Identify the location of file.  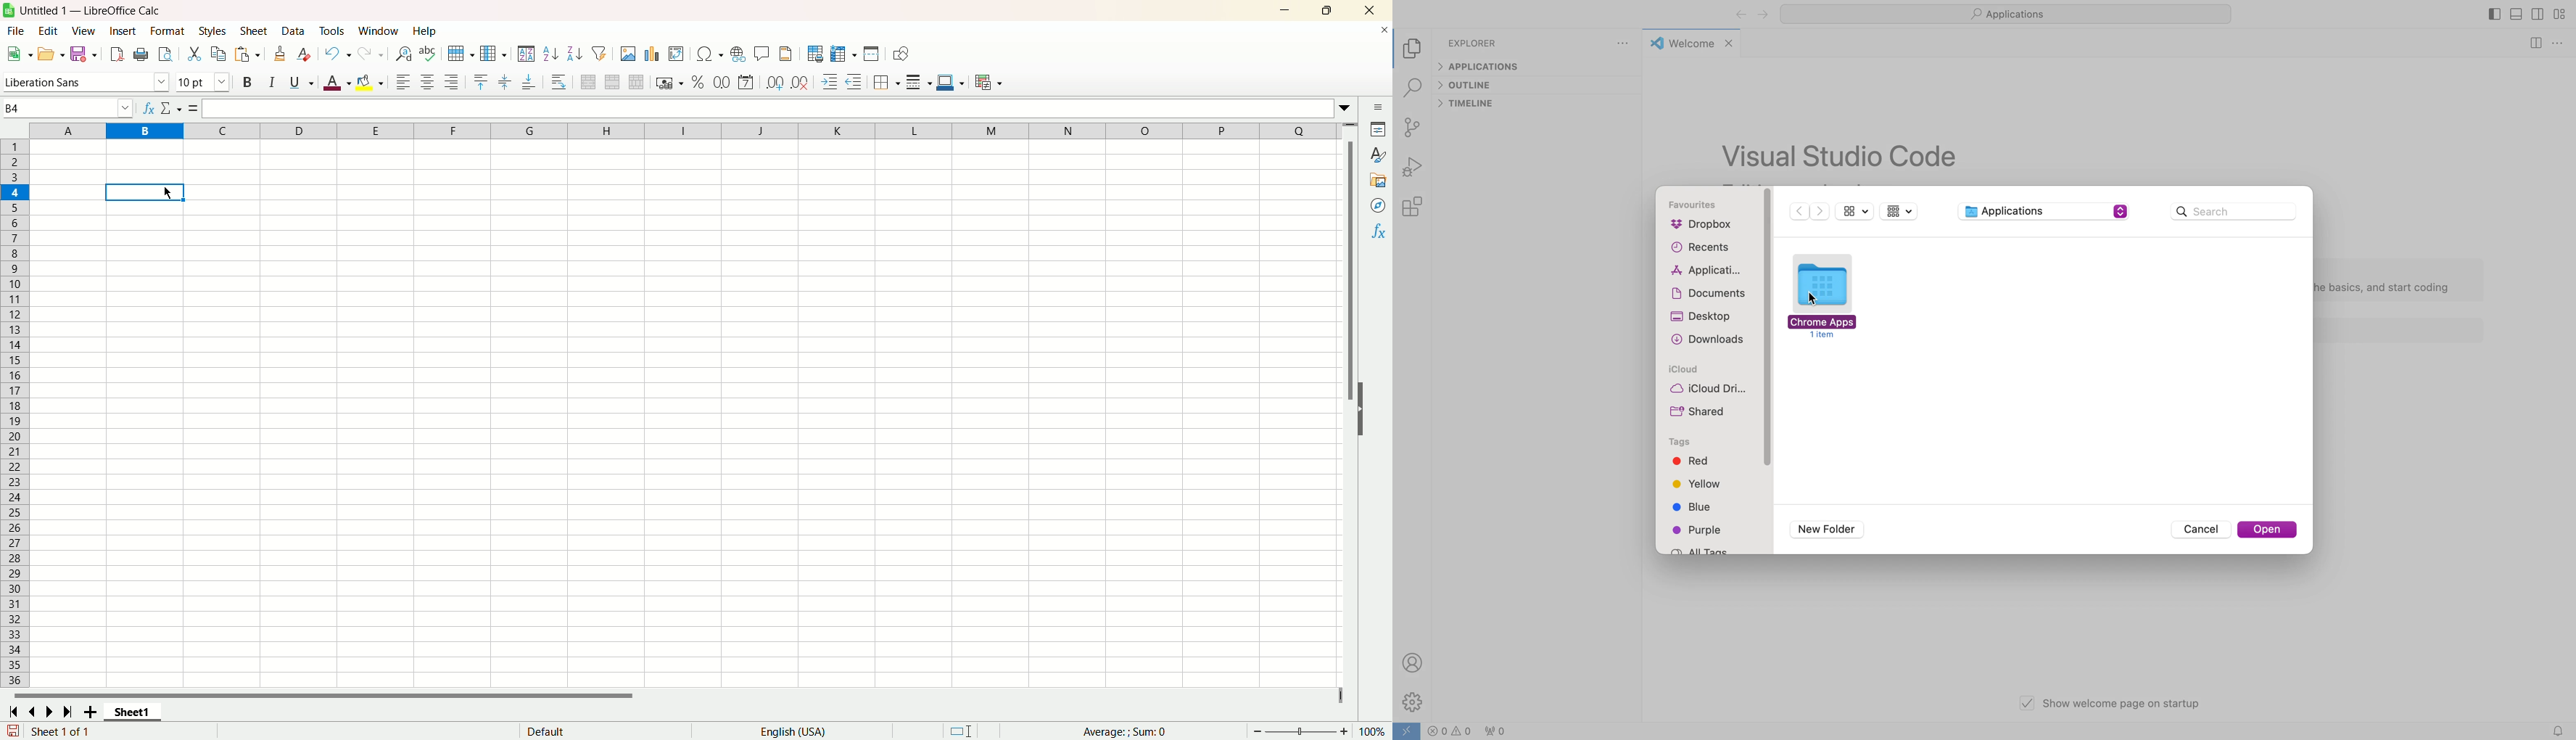
(13, 32).